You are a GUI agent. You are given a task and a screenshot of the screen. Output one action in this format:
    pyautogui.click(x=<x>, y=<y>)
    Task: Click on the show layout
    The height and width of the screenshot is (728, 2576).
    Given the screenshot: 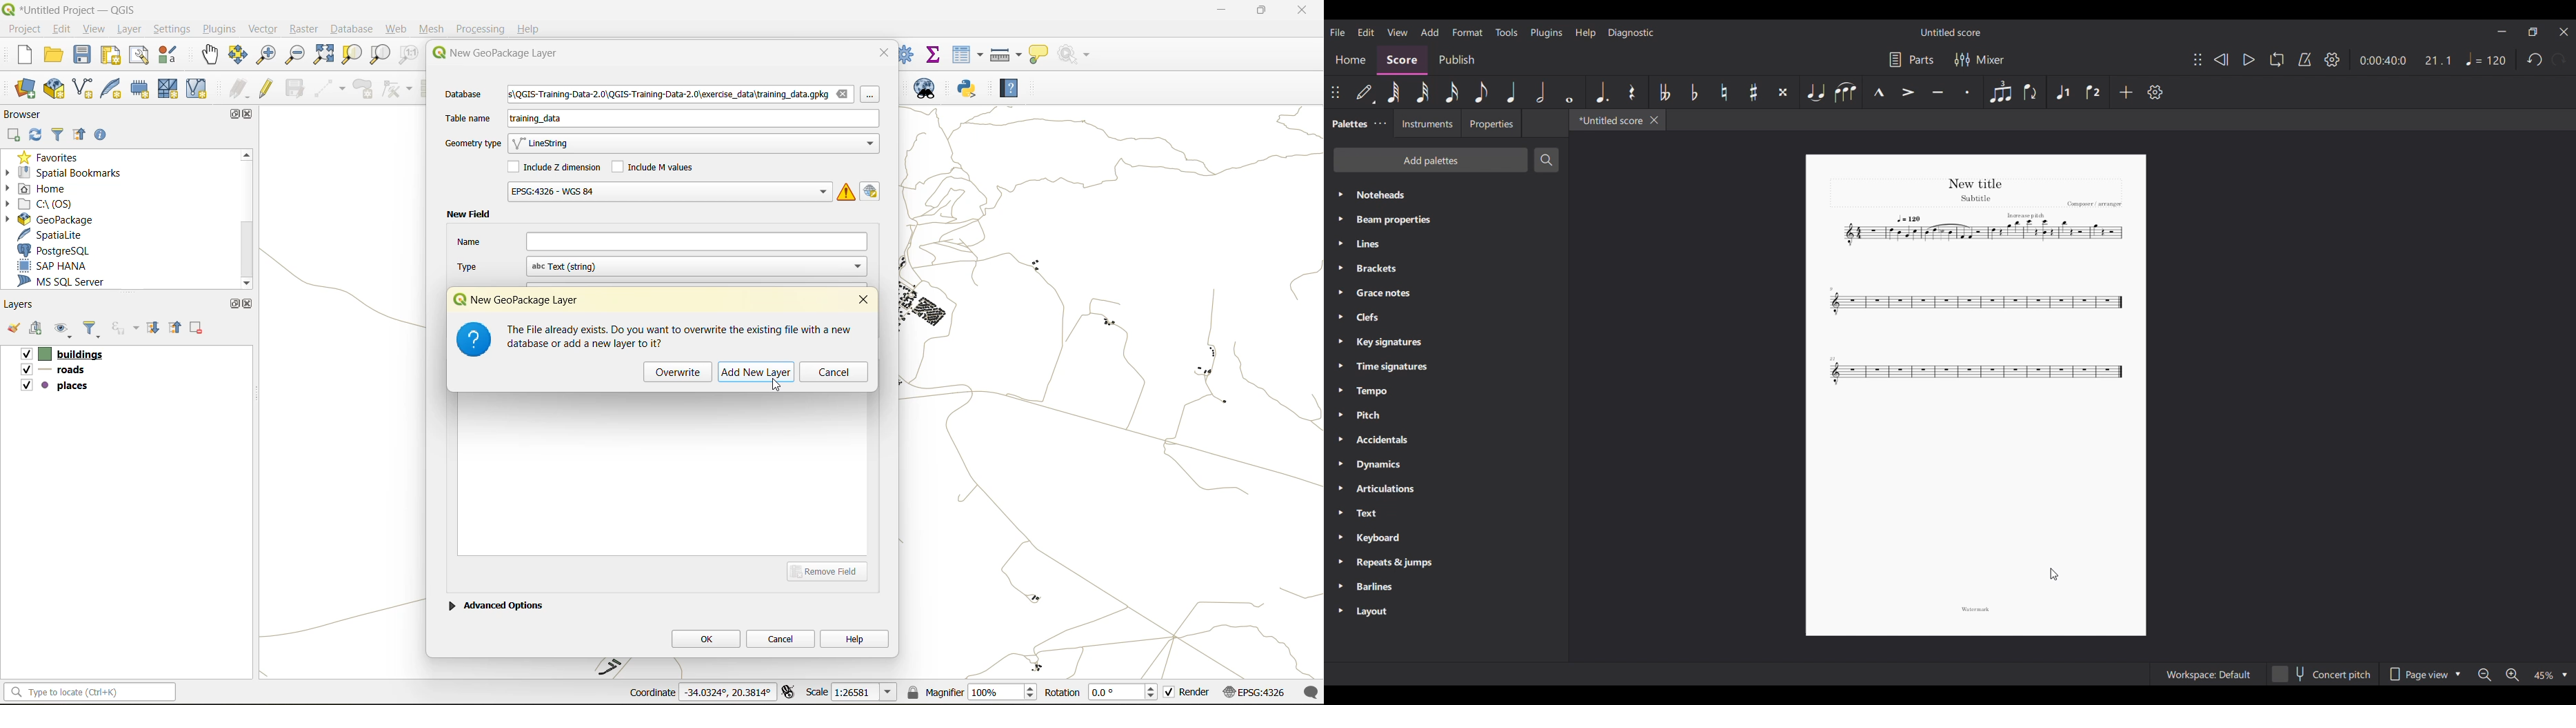 What is the action you would take?
    pyautogui.click(x=140, y=55)
    